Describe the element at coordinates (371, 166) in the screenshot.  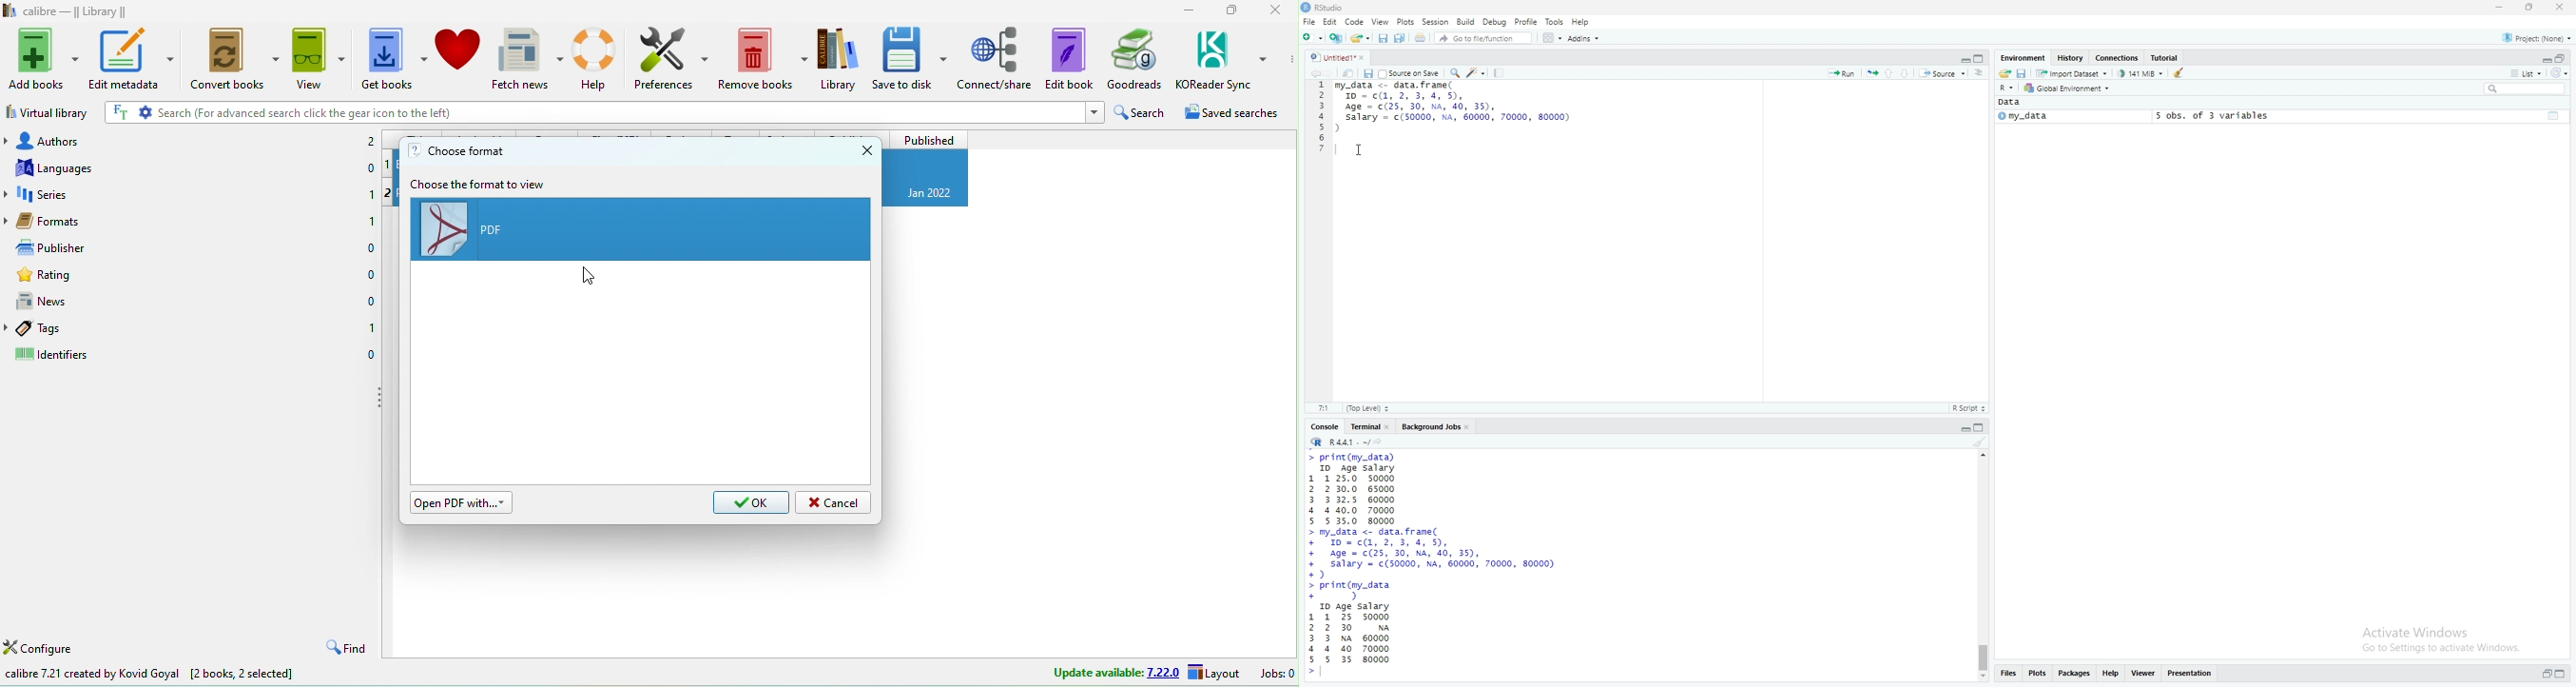
I see `0` at that location.